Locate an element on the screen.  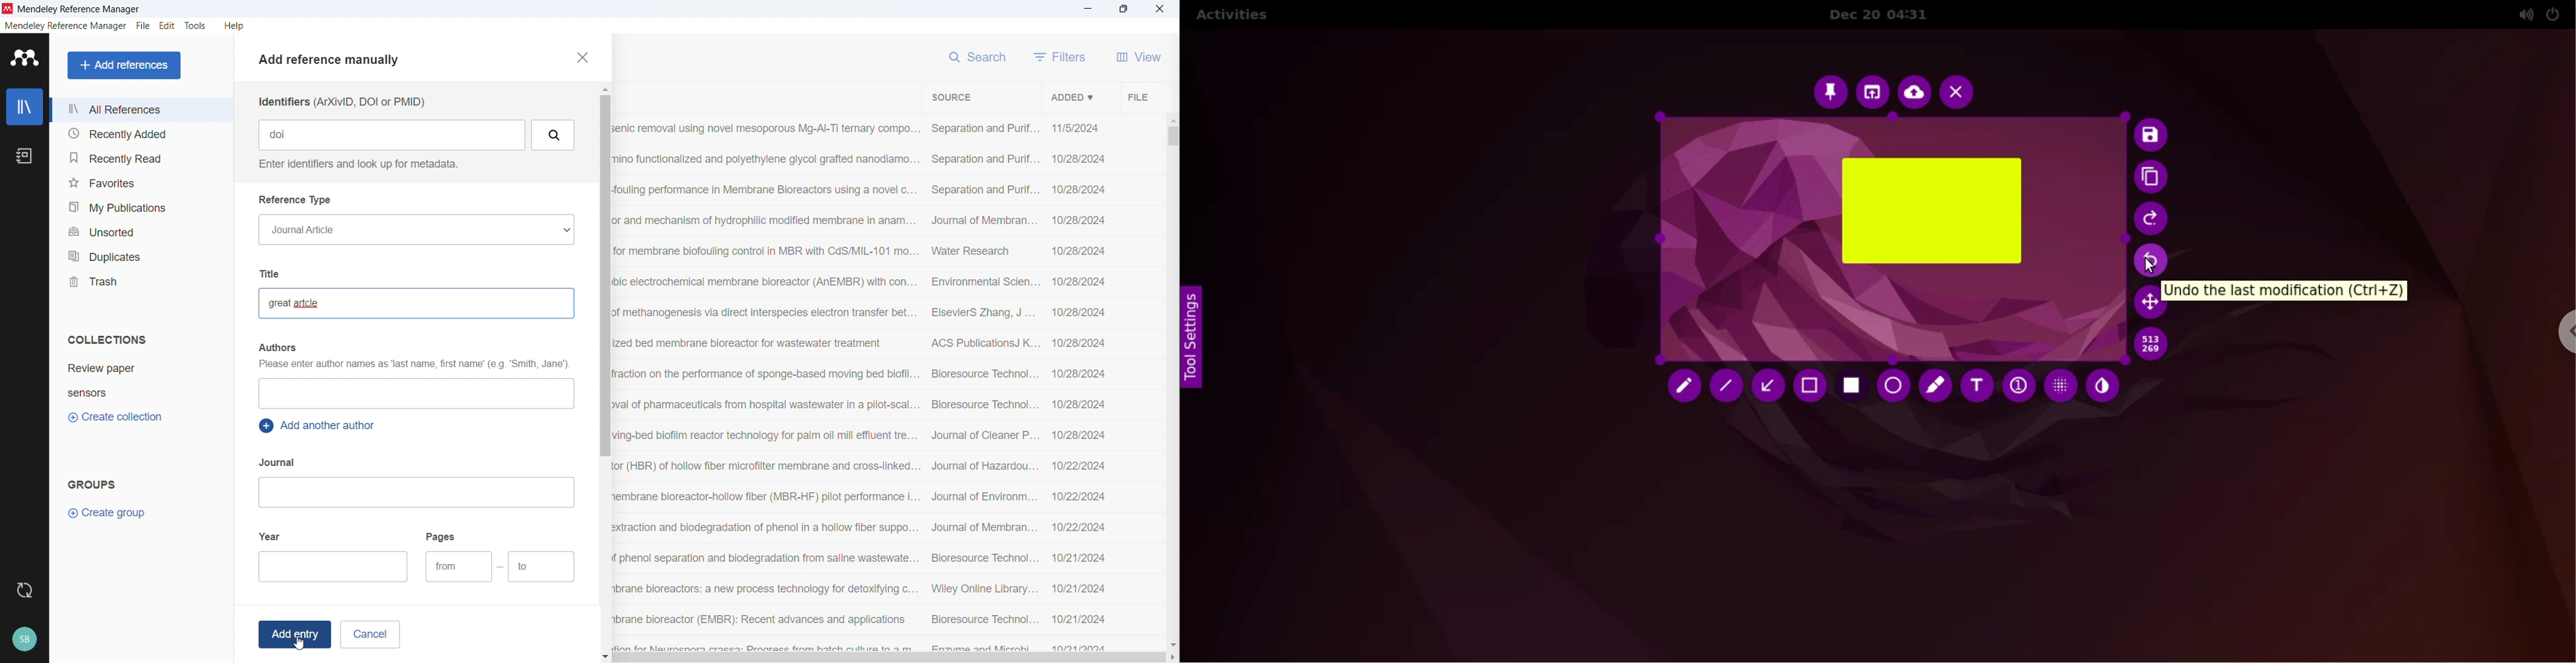
filters is located at coordinates (1060, 56).